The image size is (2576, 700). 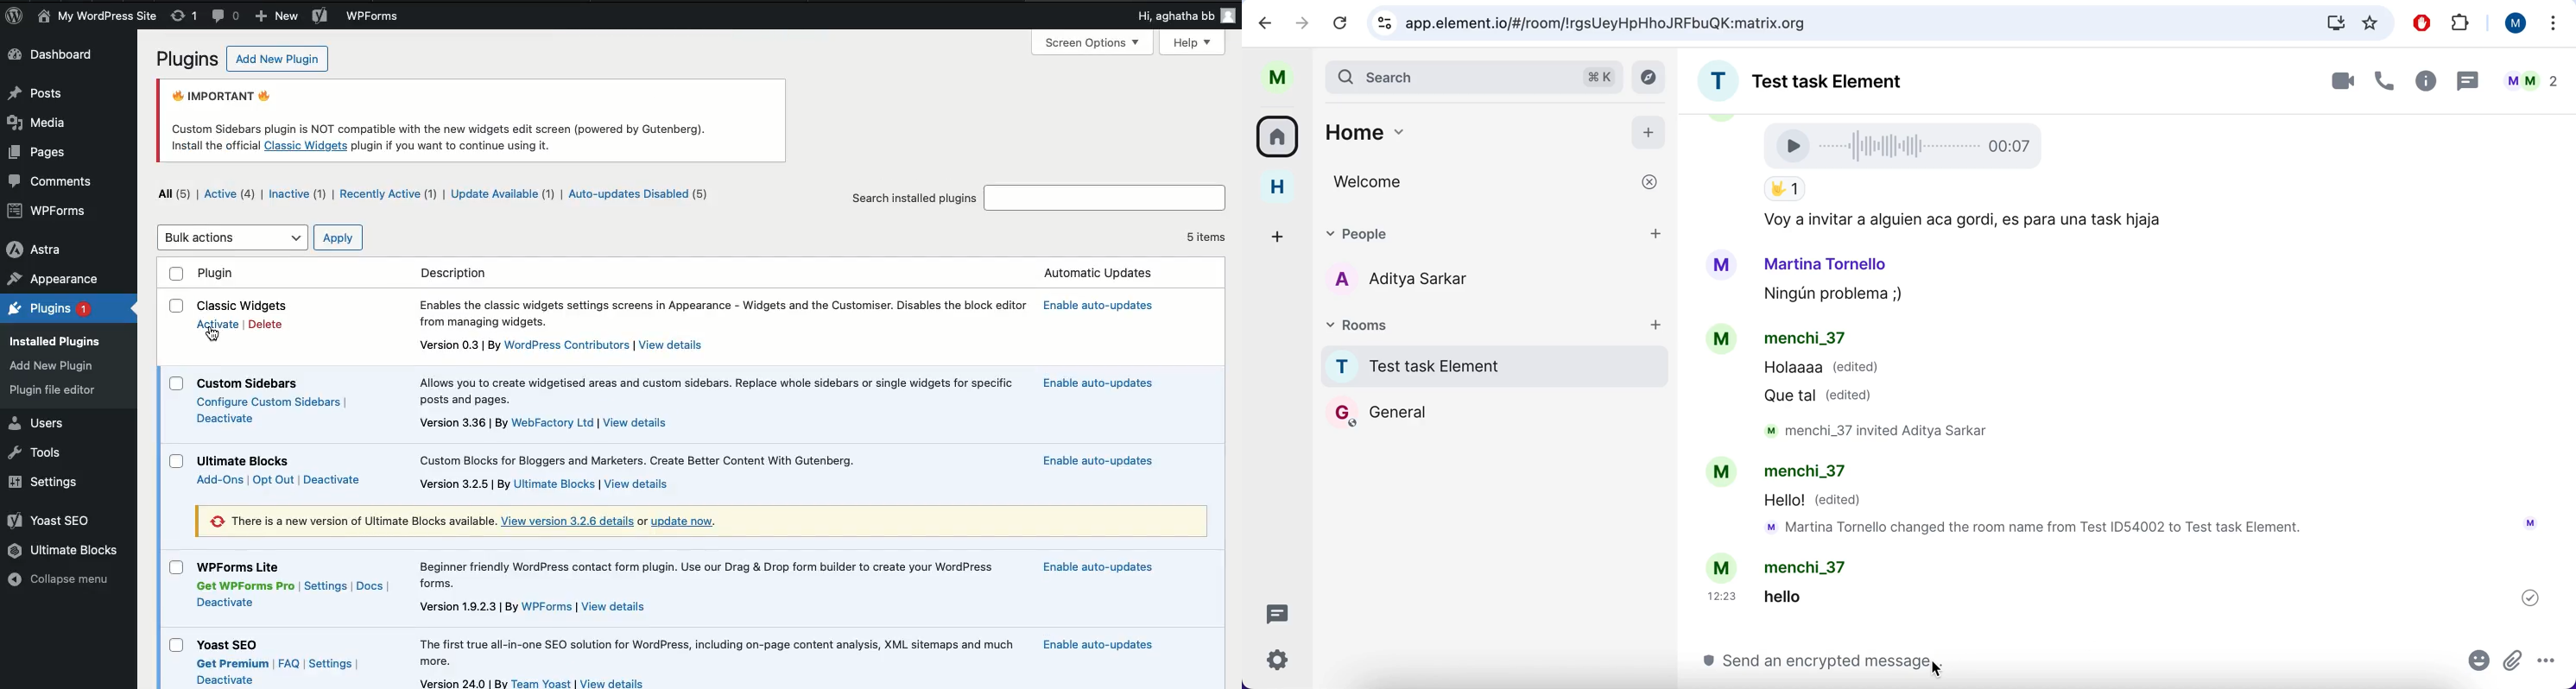 I want to click on Revision, so click(x=183, y=15).